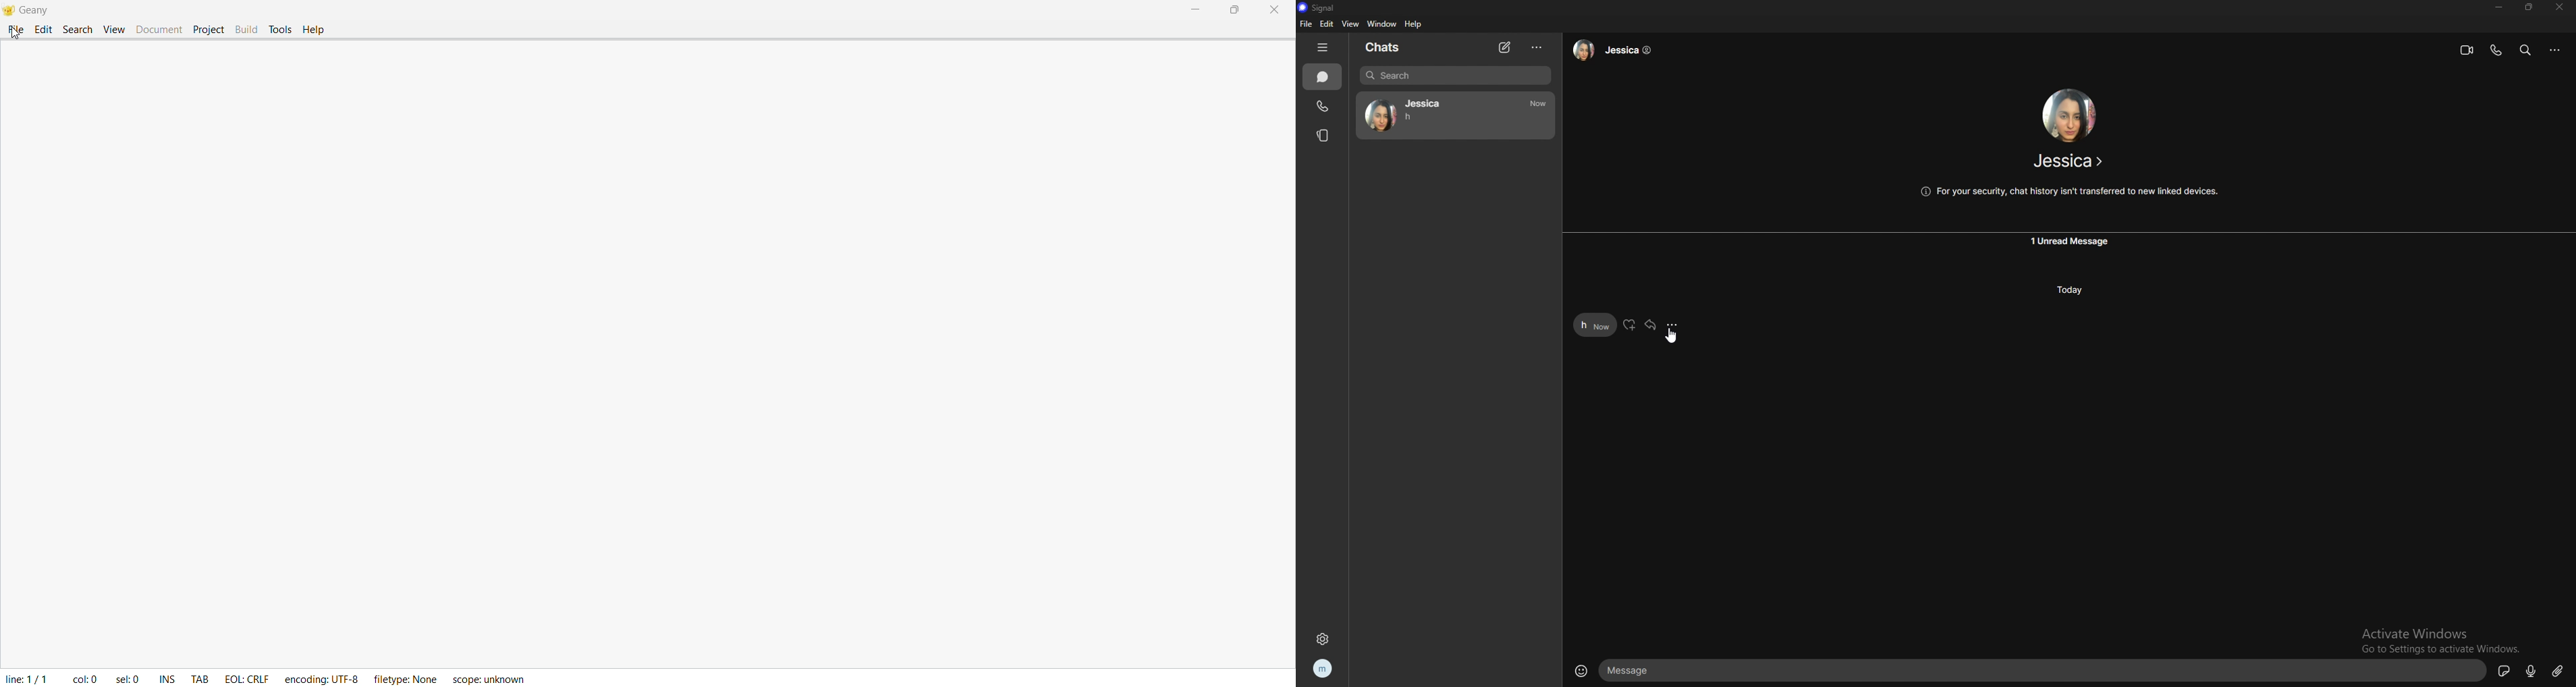 Image resolution: width=2576 pixels, height=700 pixels. Describe the element at coordinates (10, 11) in the screenshot. I see `Logo` at that location.